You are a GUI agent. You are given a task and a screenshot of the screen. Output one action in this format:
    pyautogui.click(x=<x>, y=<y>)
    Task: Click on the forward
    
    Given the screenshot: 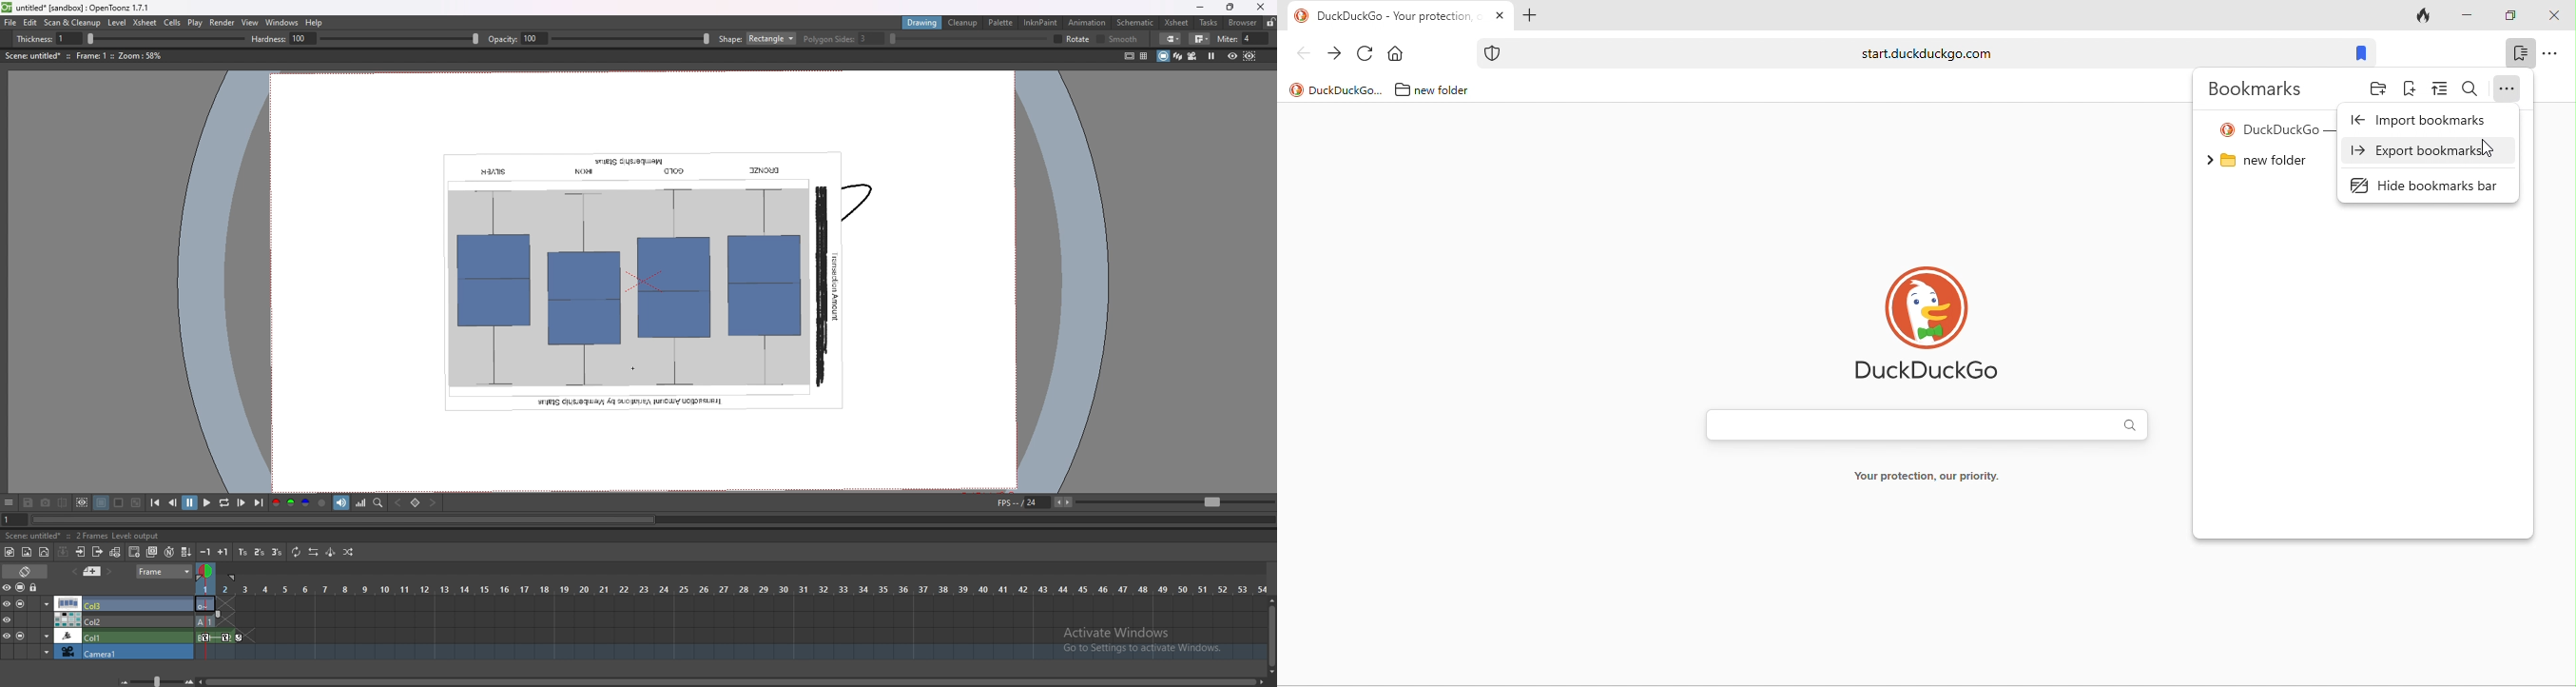 What is the action you would take?
    pyautogui.click(x=1333, y=53)
    